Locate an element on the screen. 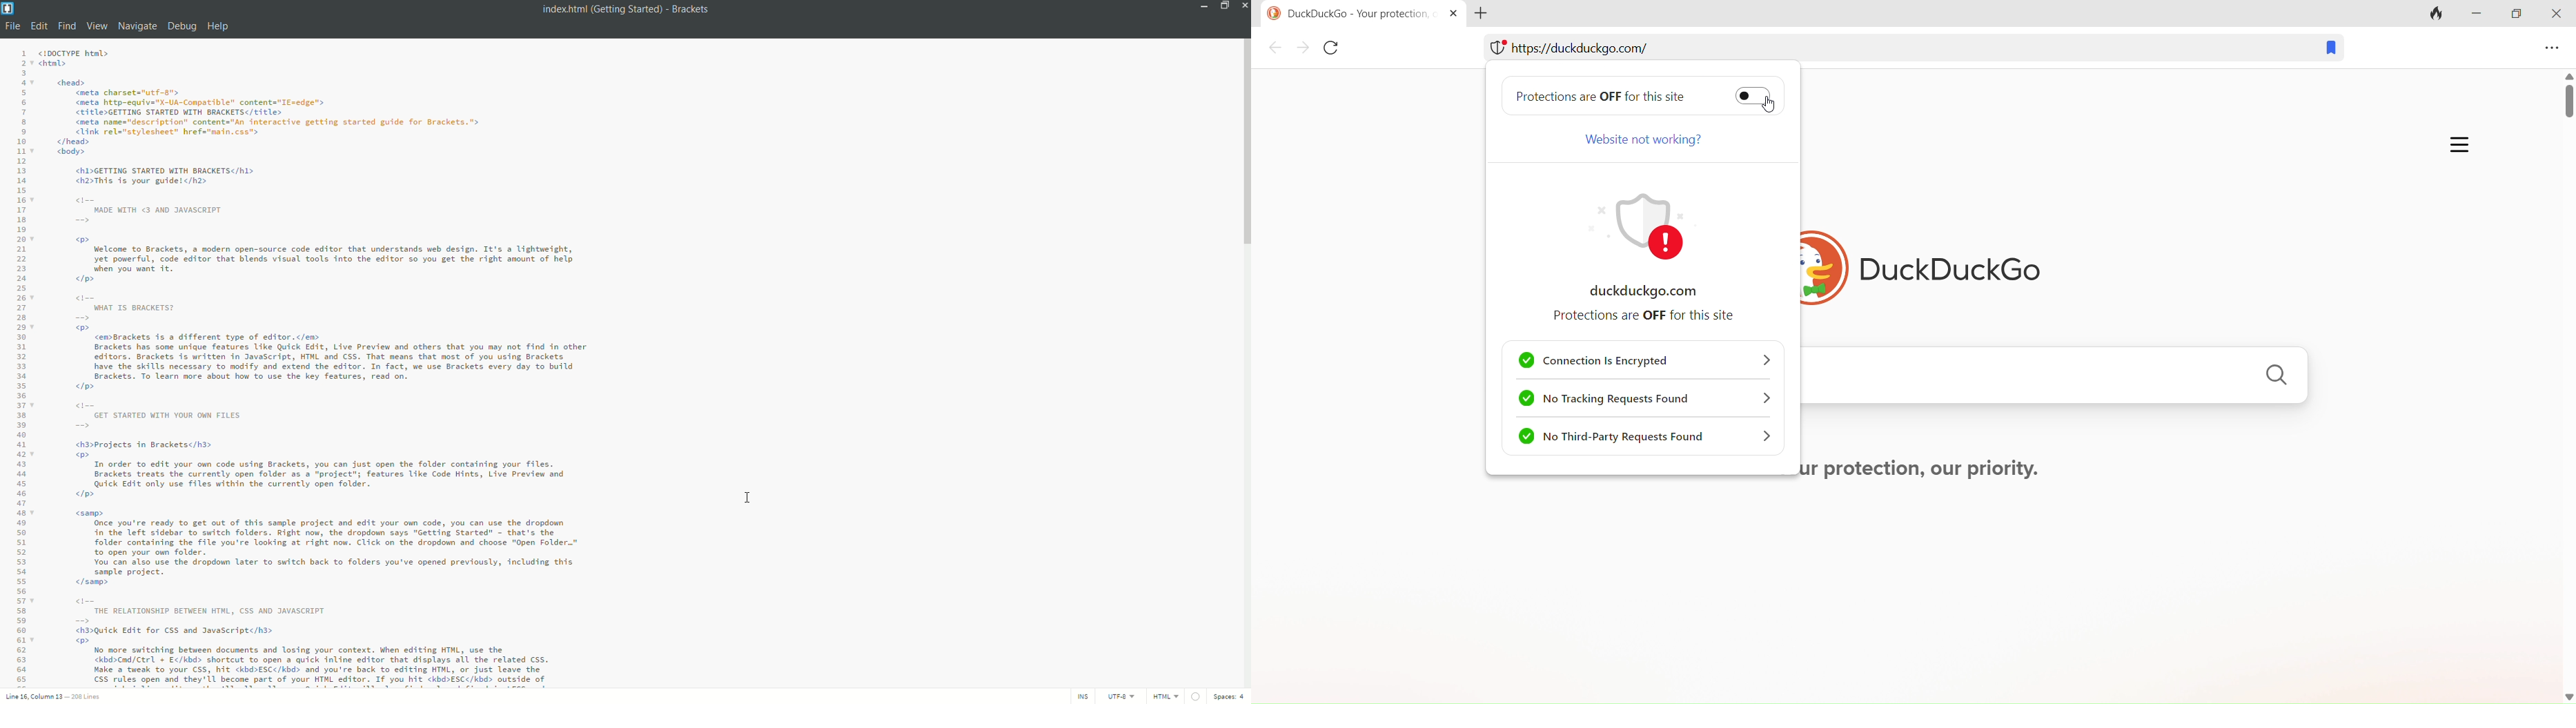 This screenshot has width=2576, height=728. Protection are off for this site is located at coordinates (1649, 99).